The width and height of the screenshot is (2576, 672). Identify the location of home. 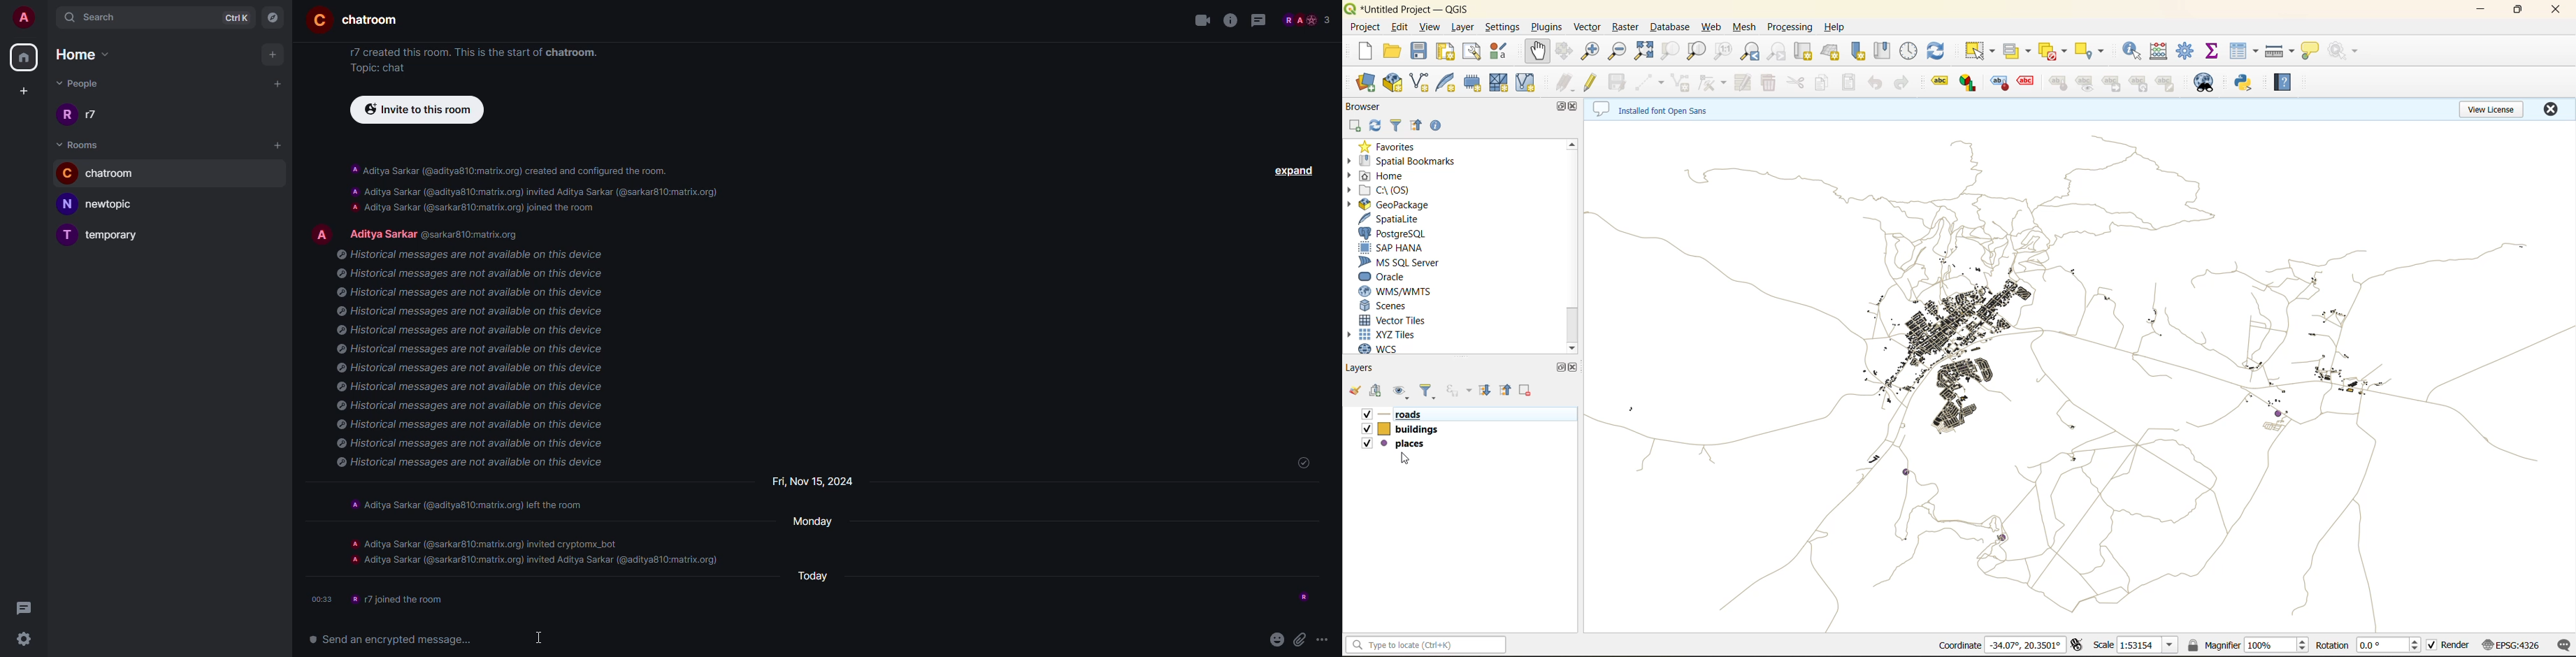
(90, 56).